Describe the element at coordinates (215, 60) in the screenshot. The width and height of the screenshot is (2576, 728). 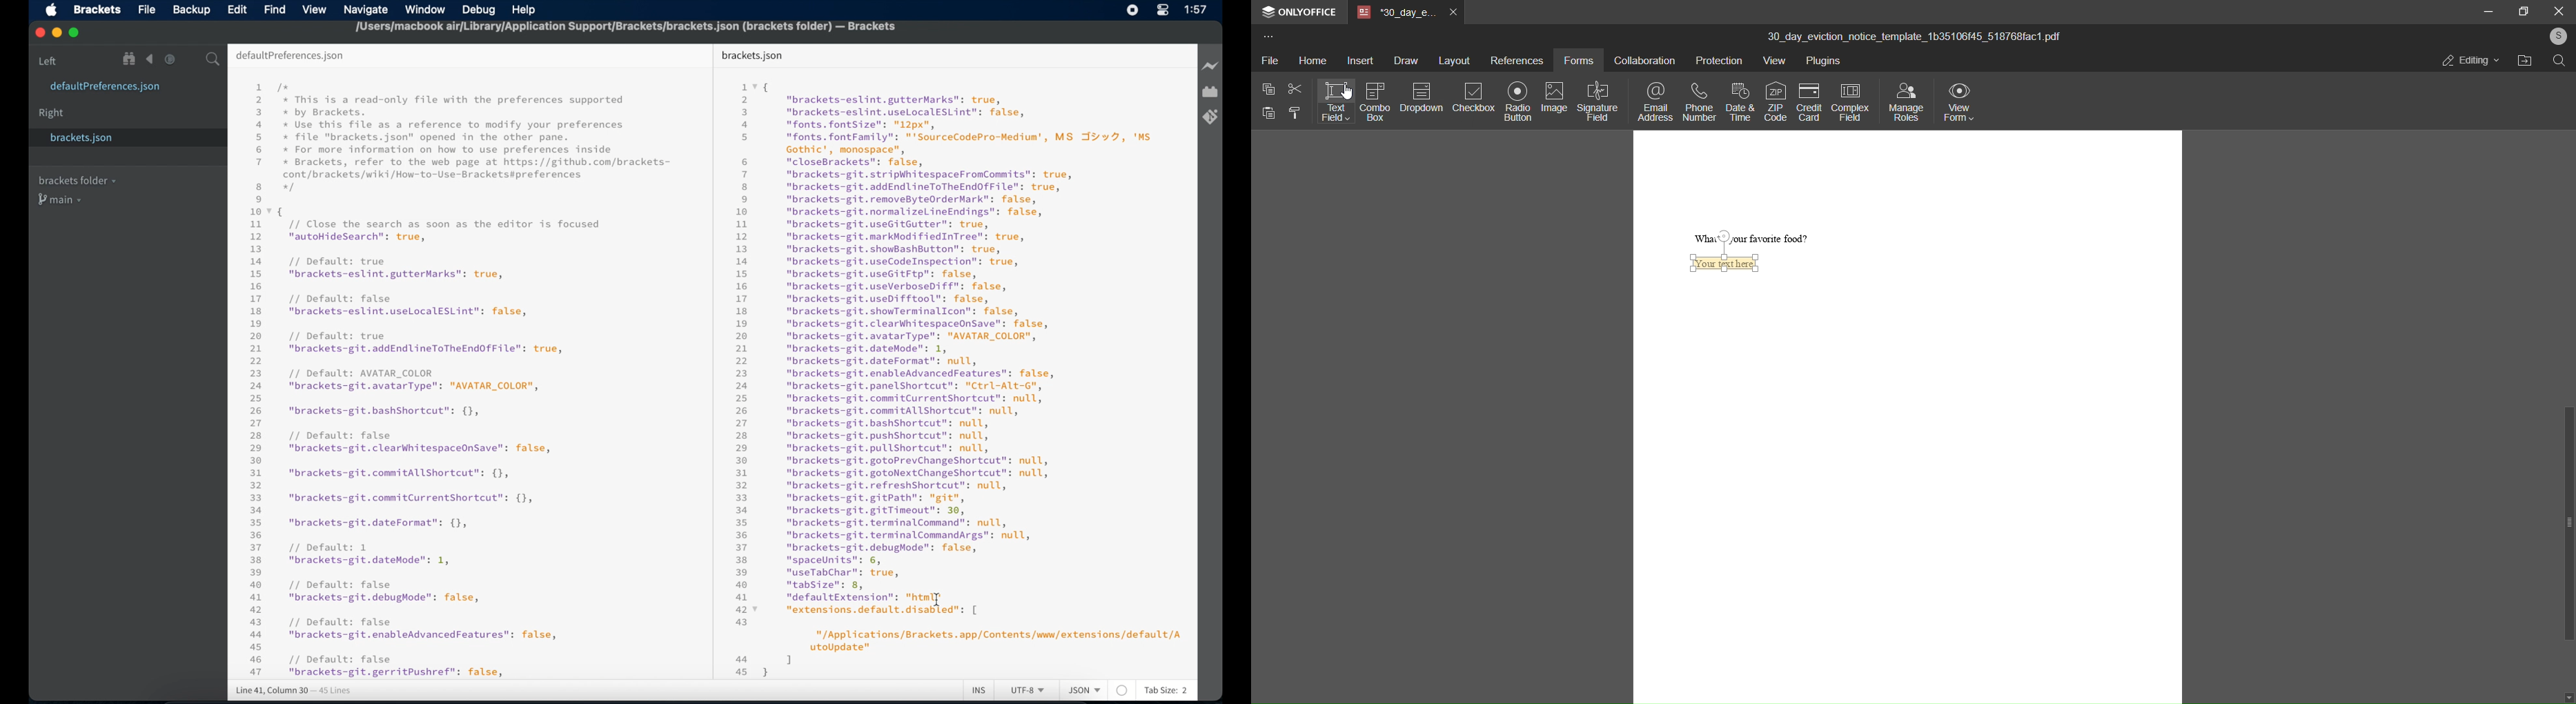
I see `search icon` at that location.